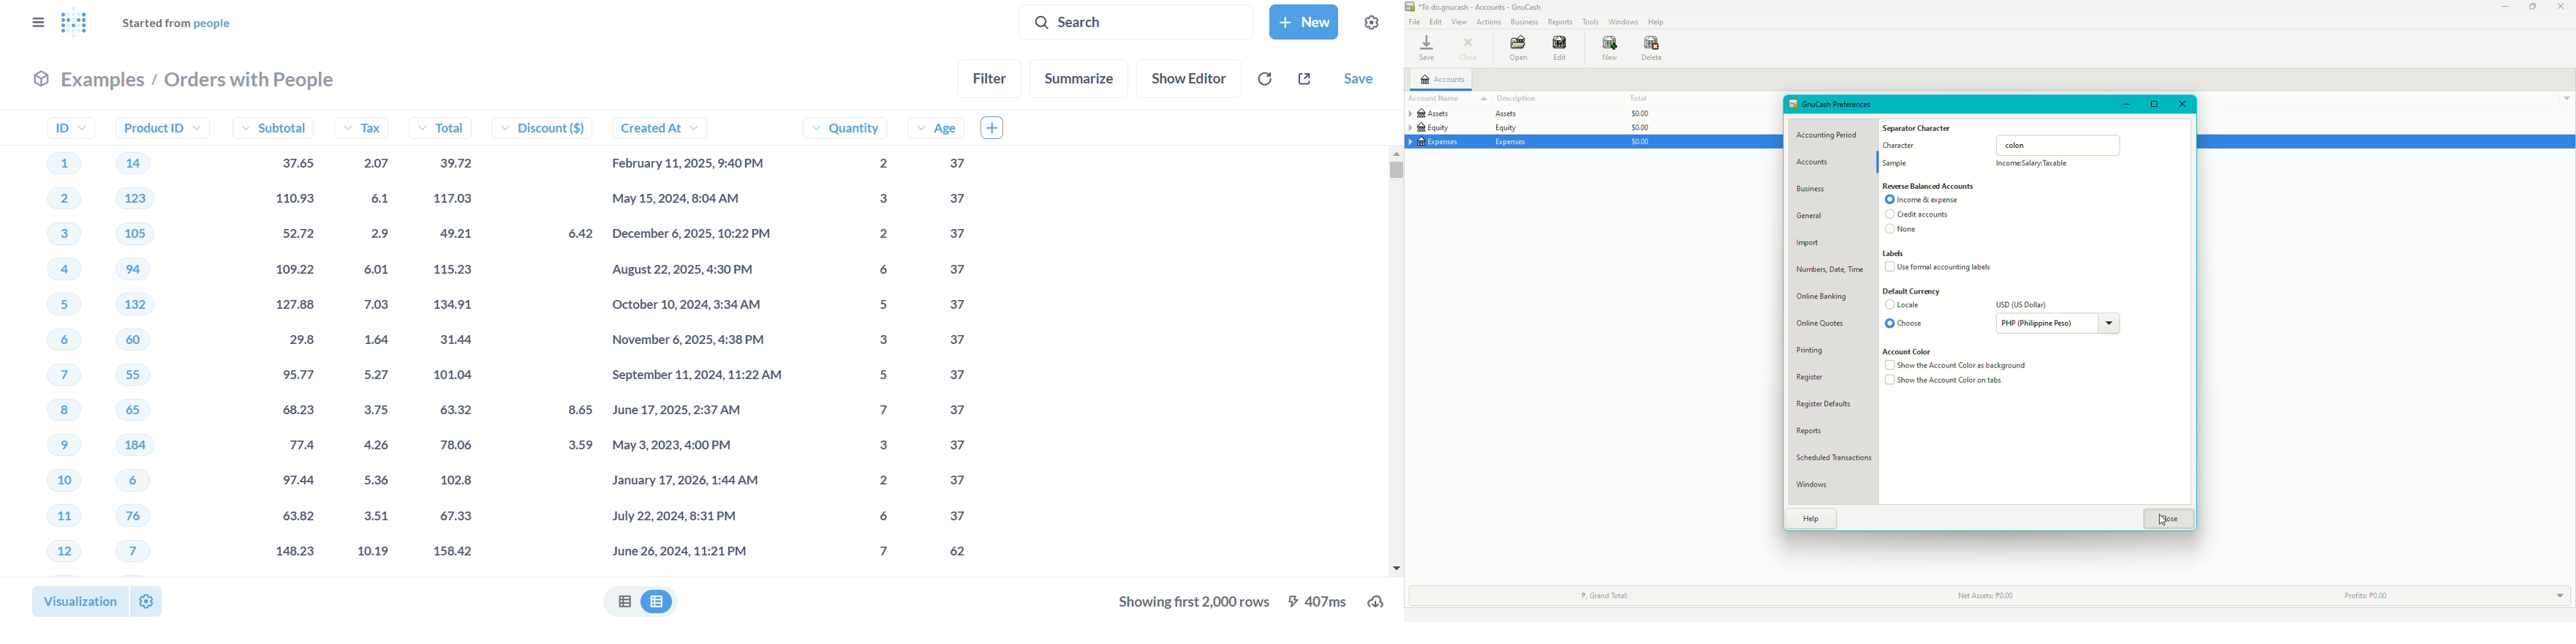 The width and height of the screenshot is (2576, 644). I want to click on total, so click(458, 345).